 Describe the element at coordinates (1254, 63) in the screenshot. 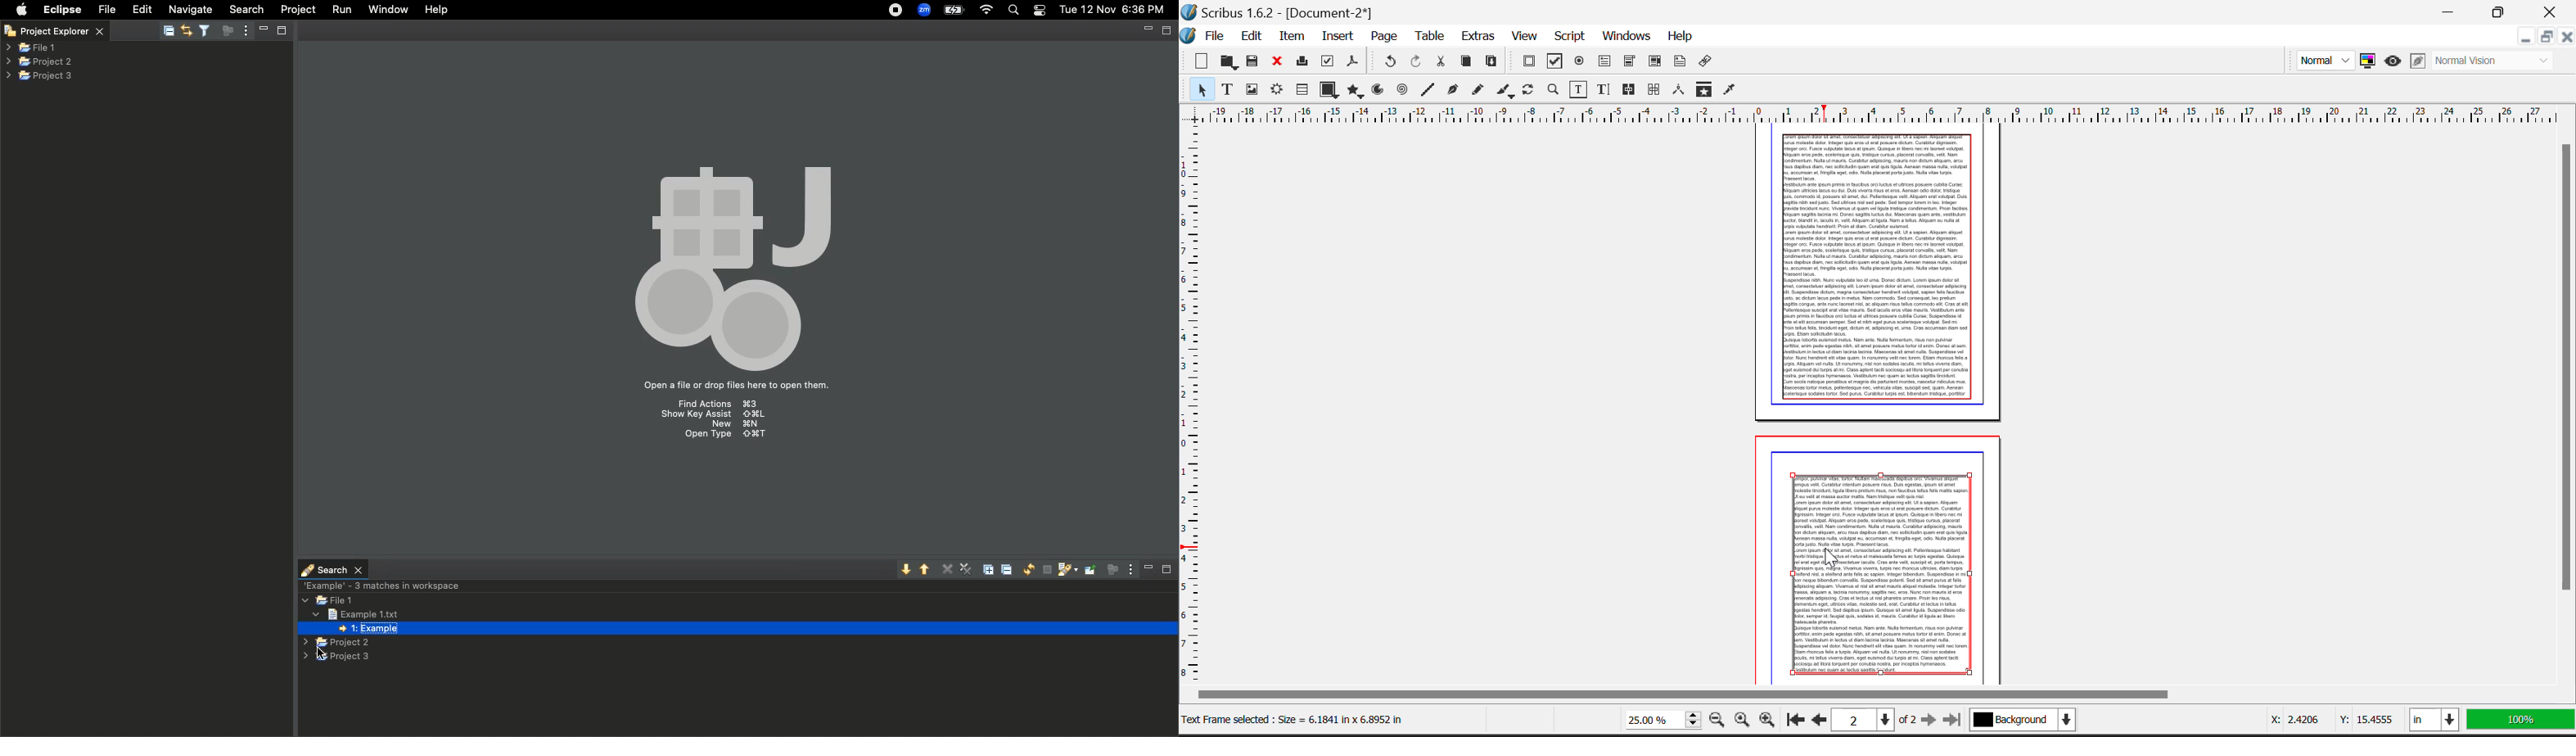

I see `Save` at that location.